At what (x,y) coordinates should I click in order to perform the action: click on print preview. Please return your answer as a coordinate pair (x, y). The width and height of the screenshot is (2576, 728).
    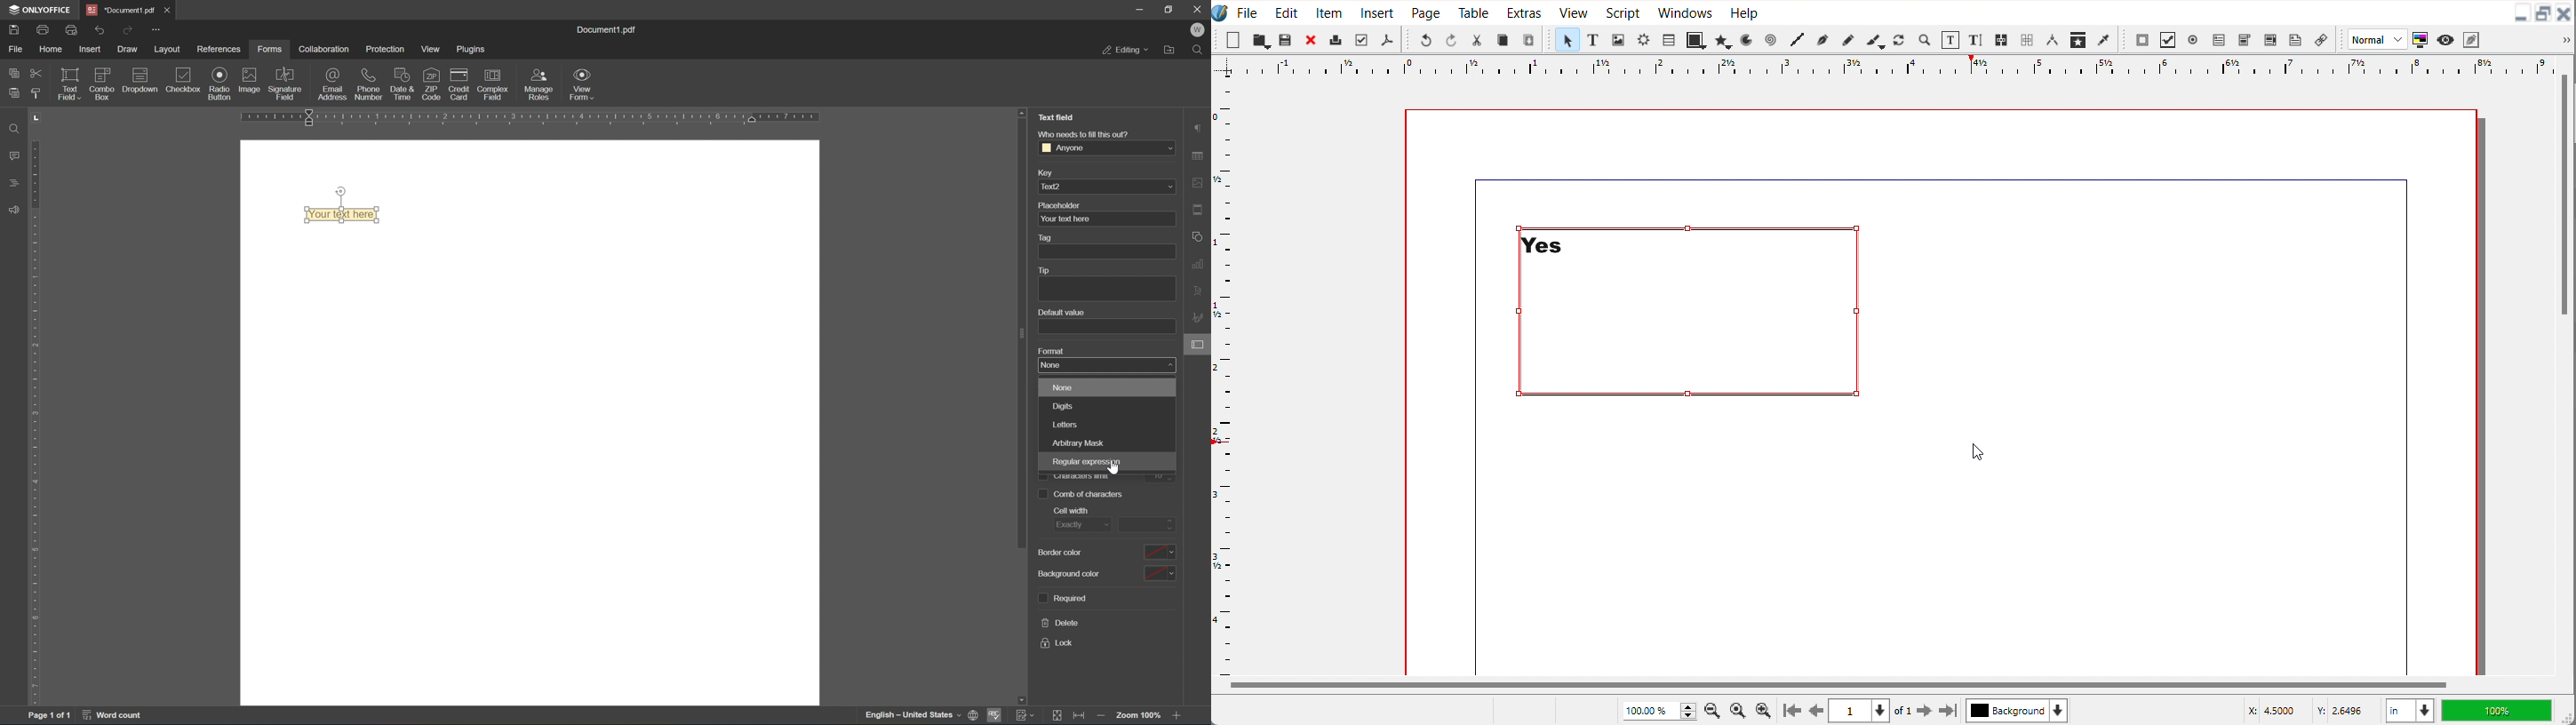
    Looking at the image, I should click on (71, 29).